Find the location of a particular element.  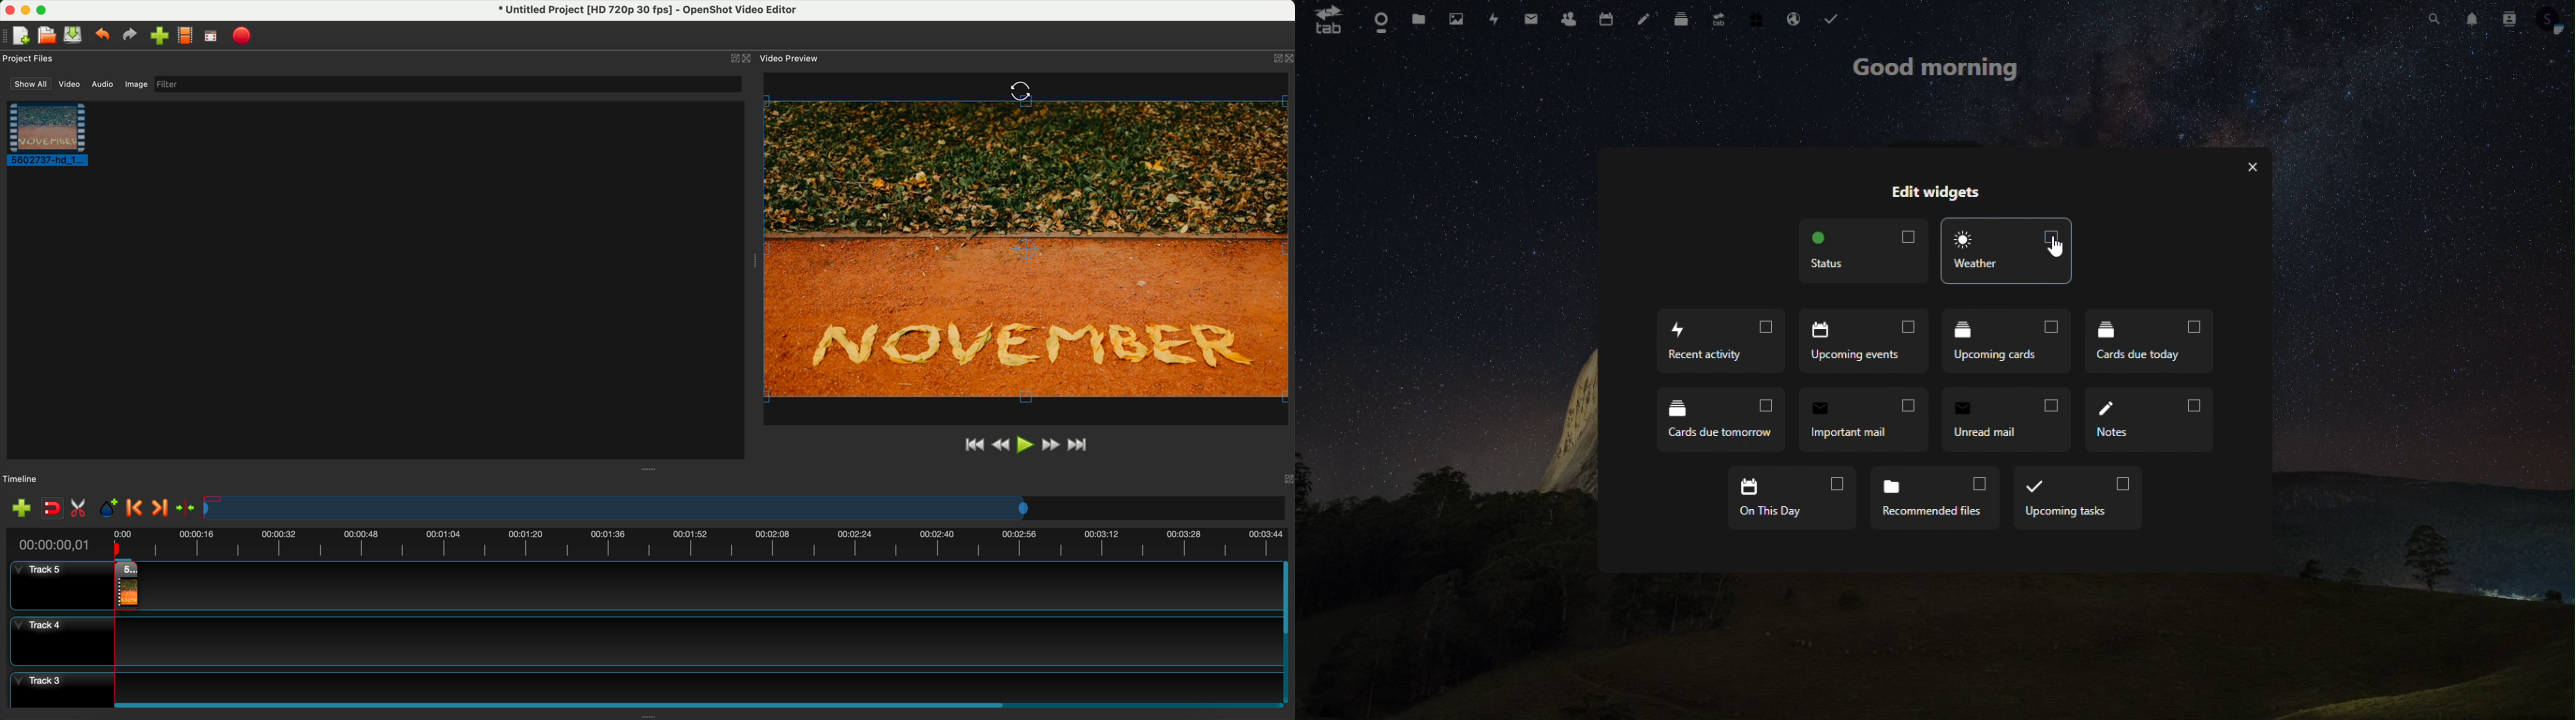

mail hosting is located at coordinates (1795, 21).